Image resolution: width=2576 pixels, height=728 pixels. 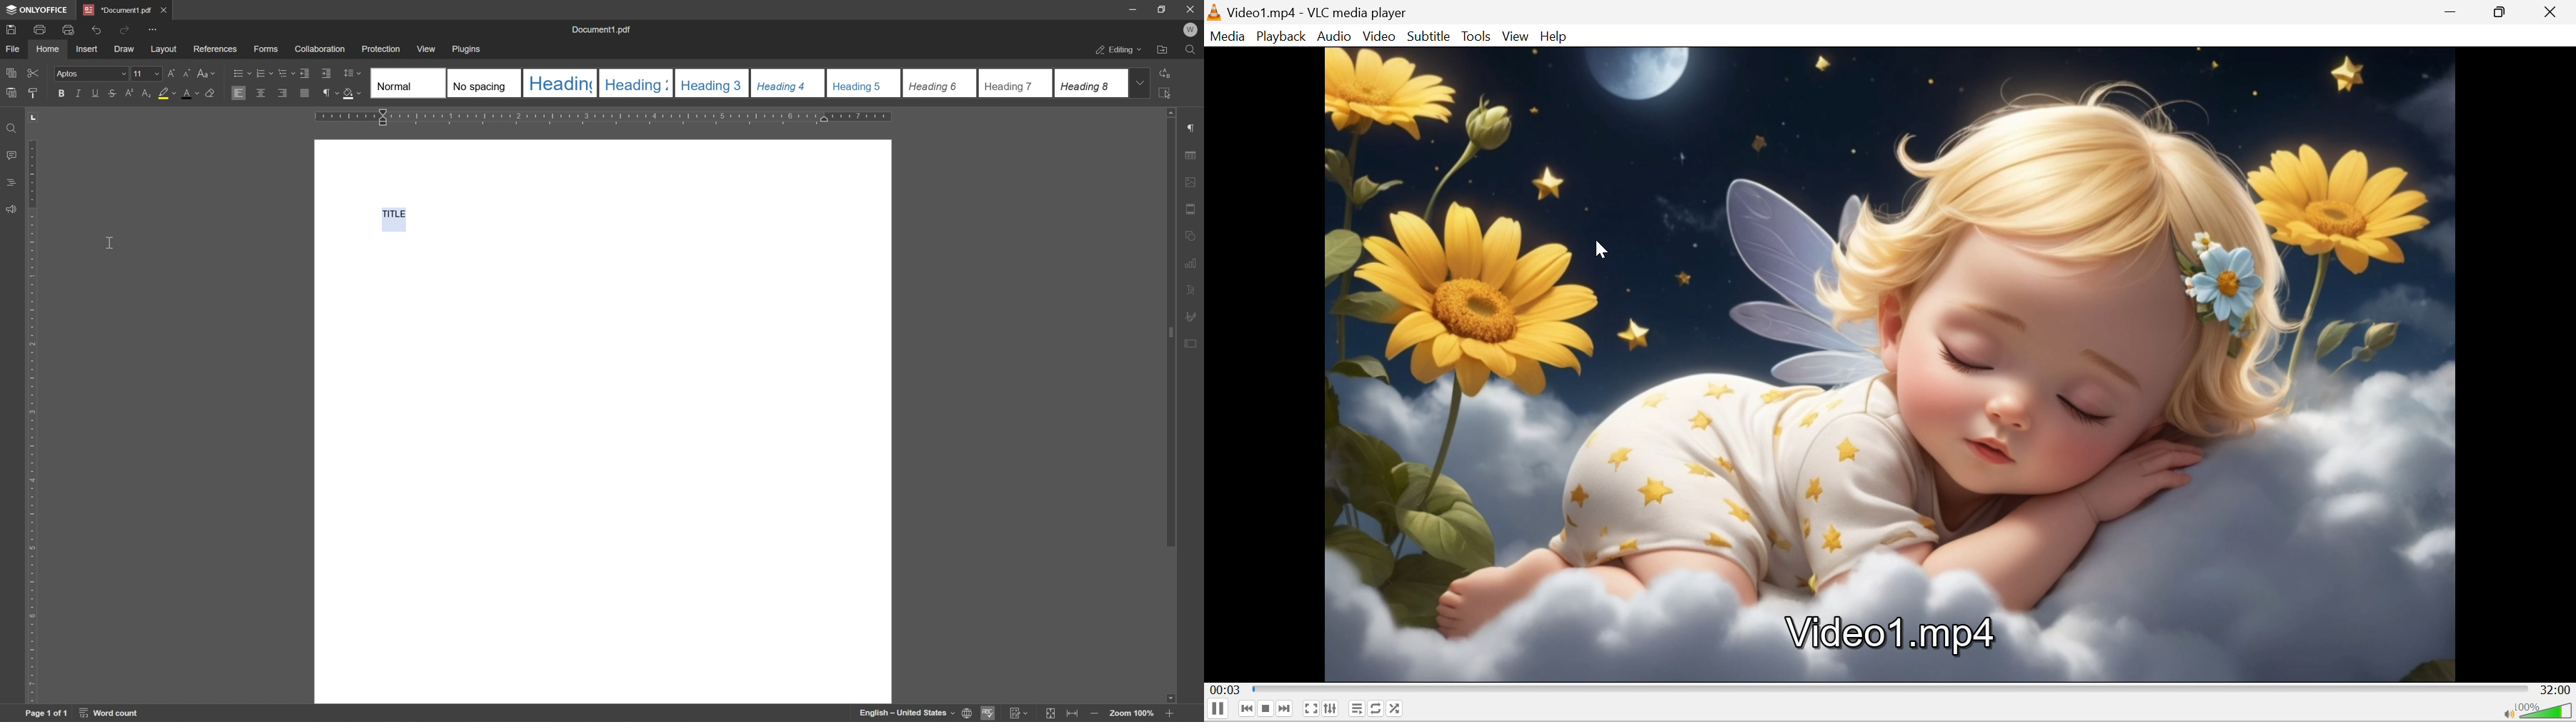 I want to click on quick print, so click(x=68, y=30).